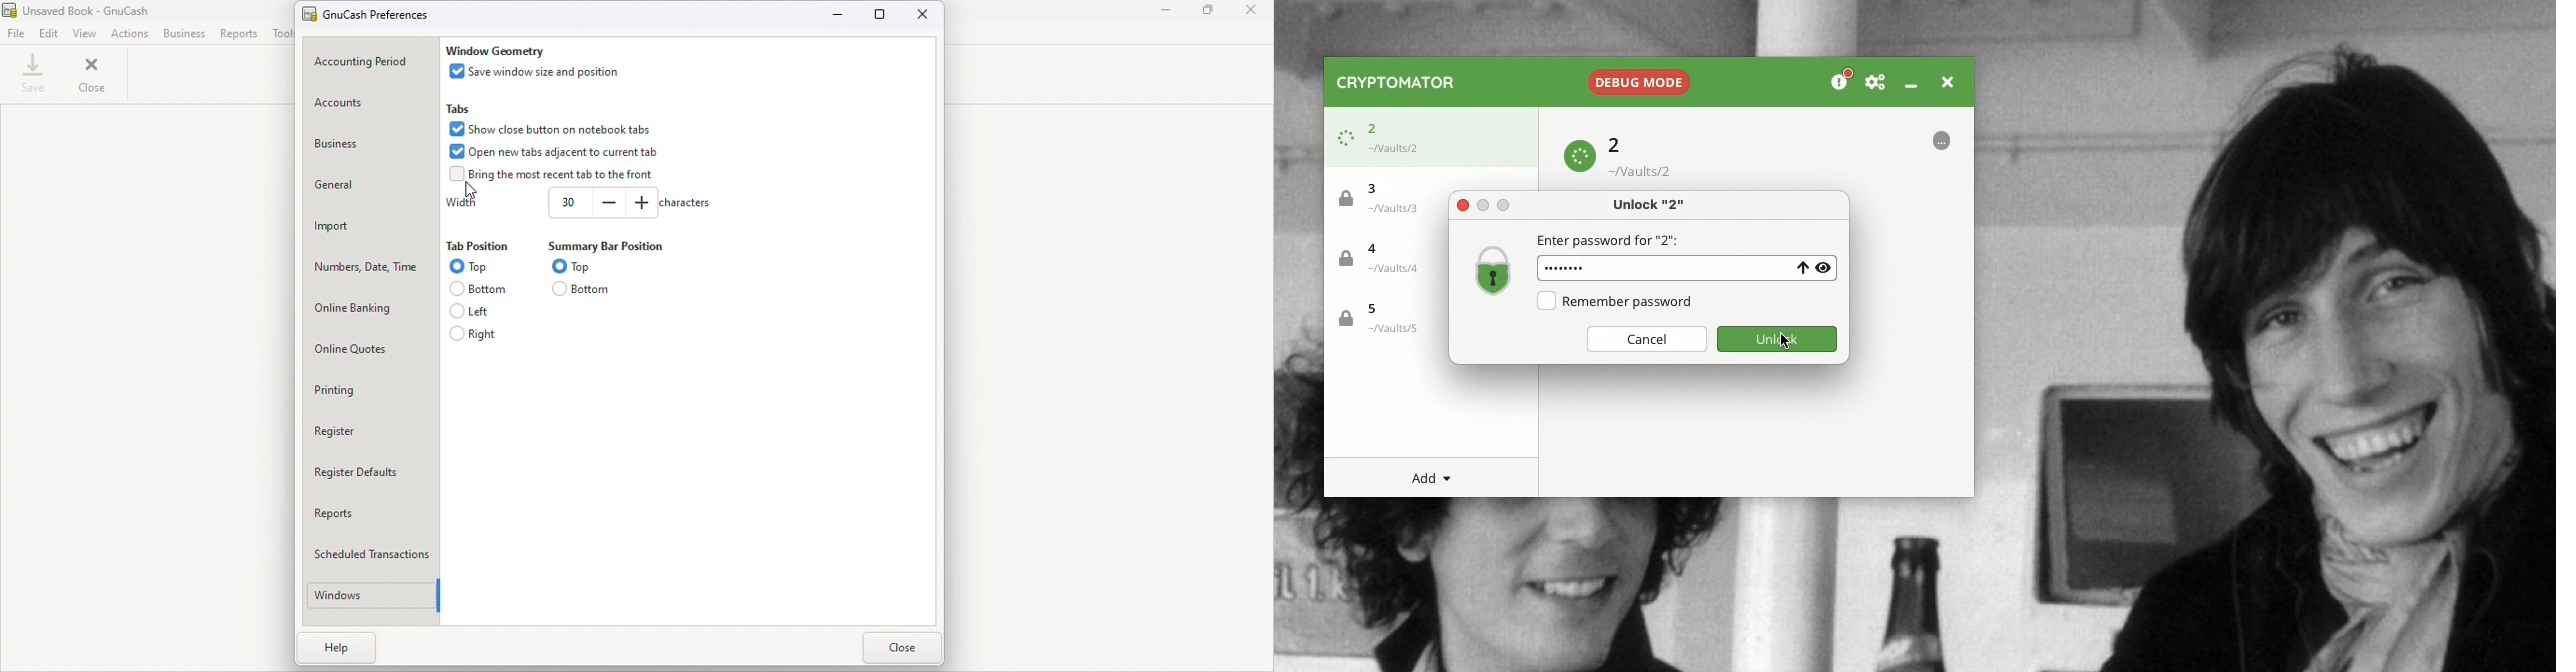  I want to click on Bottom, so click(475, 287).